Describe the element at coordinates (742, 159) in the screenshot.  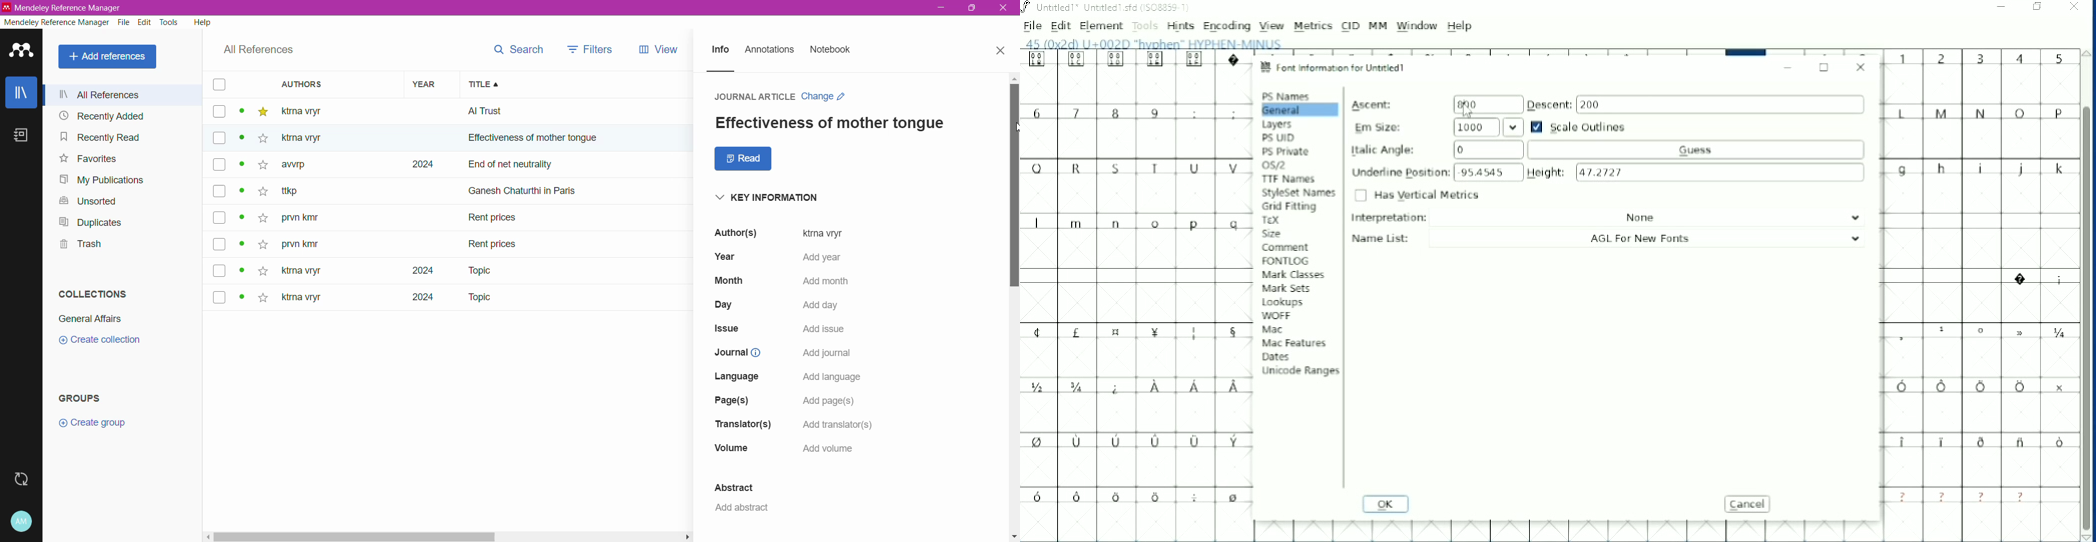
I see `Read` at that location.